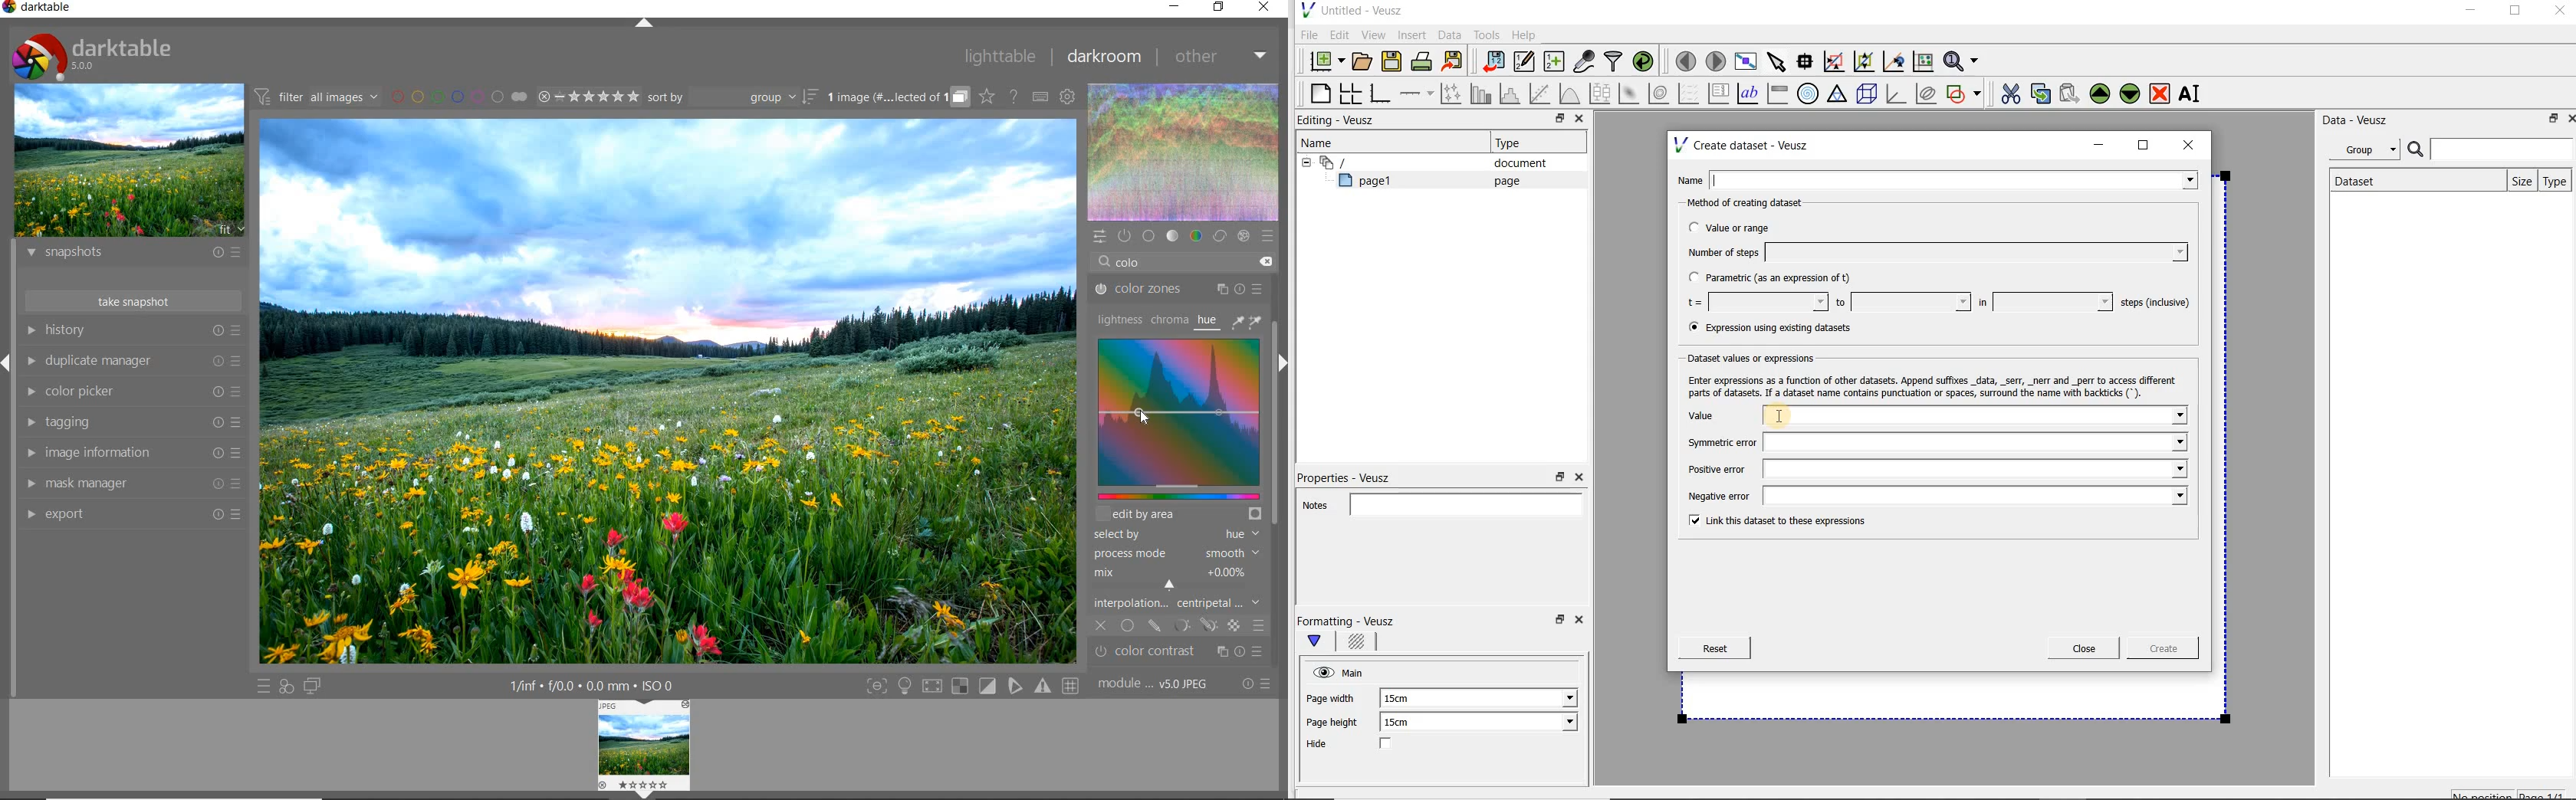 The height and width of the screenshot is (812, 2576). What do you see at coordinates (1936, 417) in the screenshot?
I see `Value` at bounding box center [1936, 417].